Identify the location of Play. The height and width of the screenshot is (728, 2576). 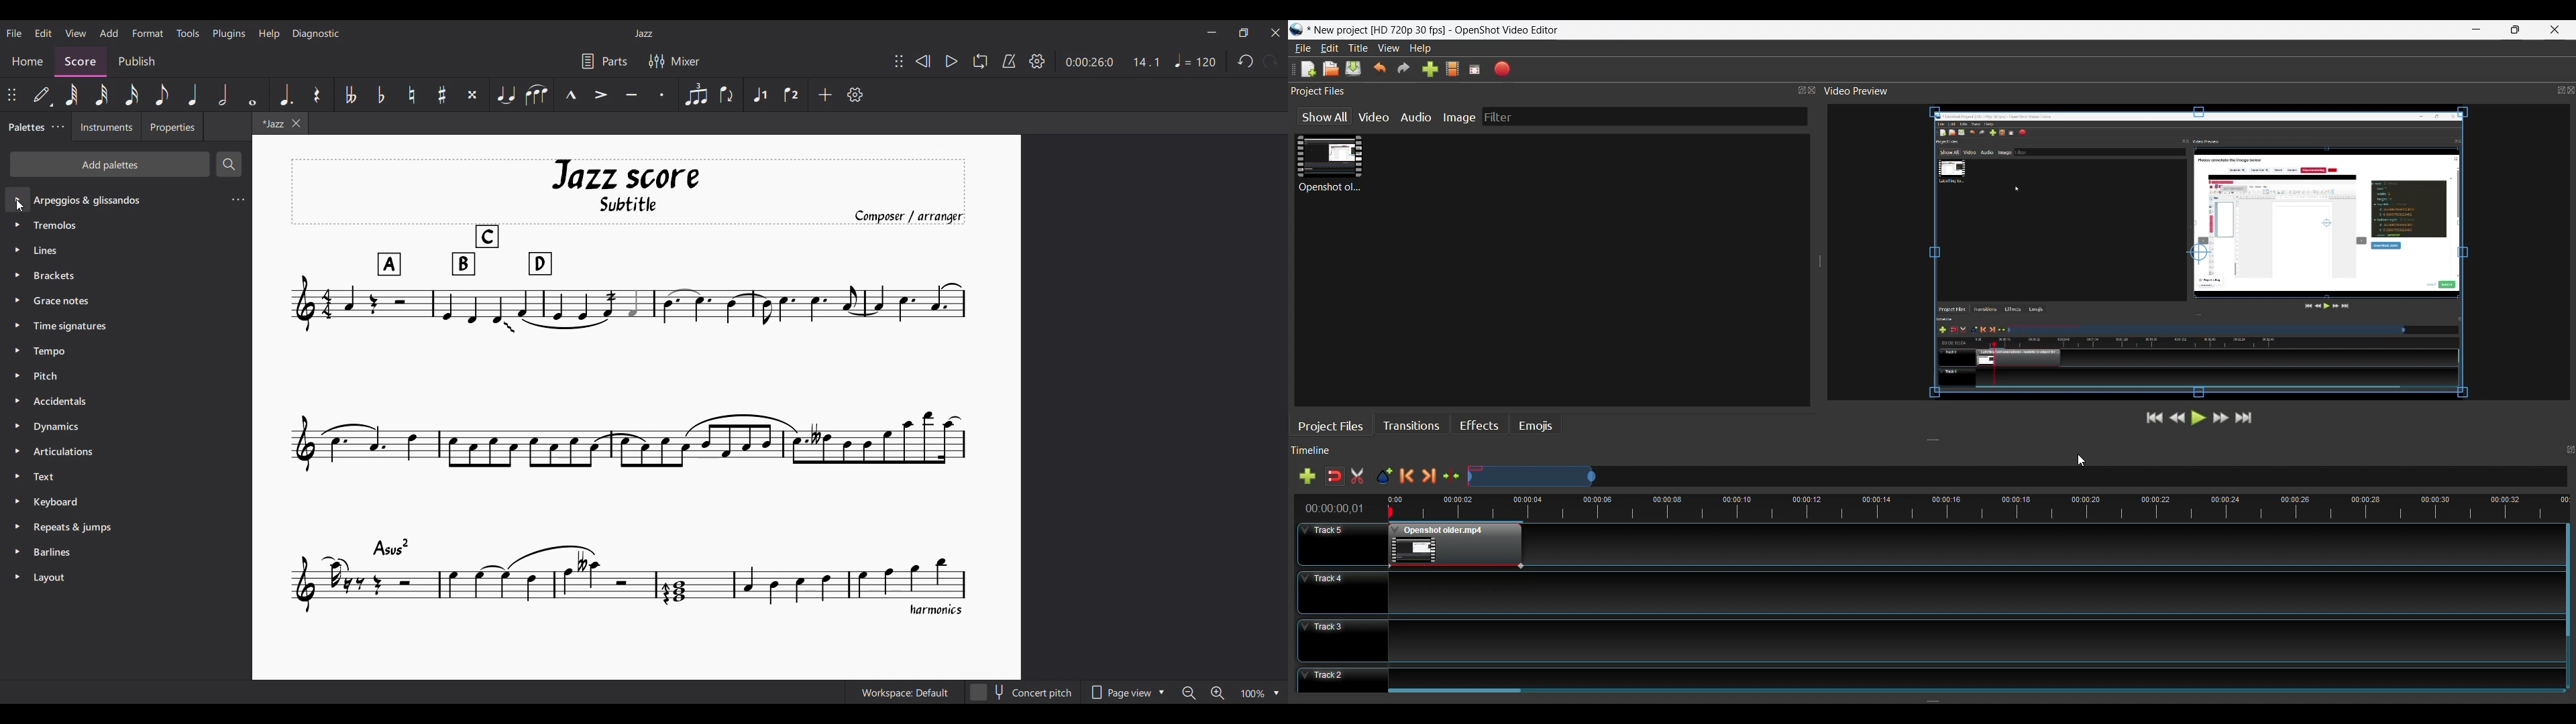
(2199, 418).